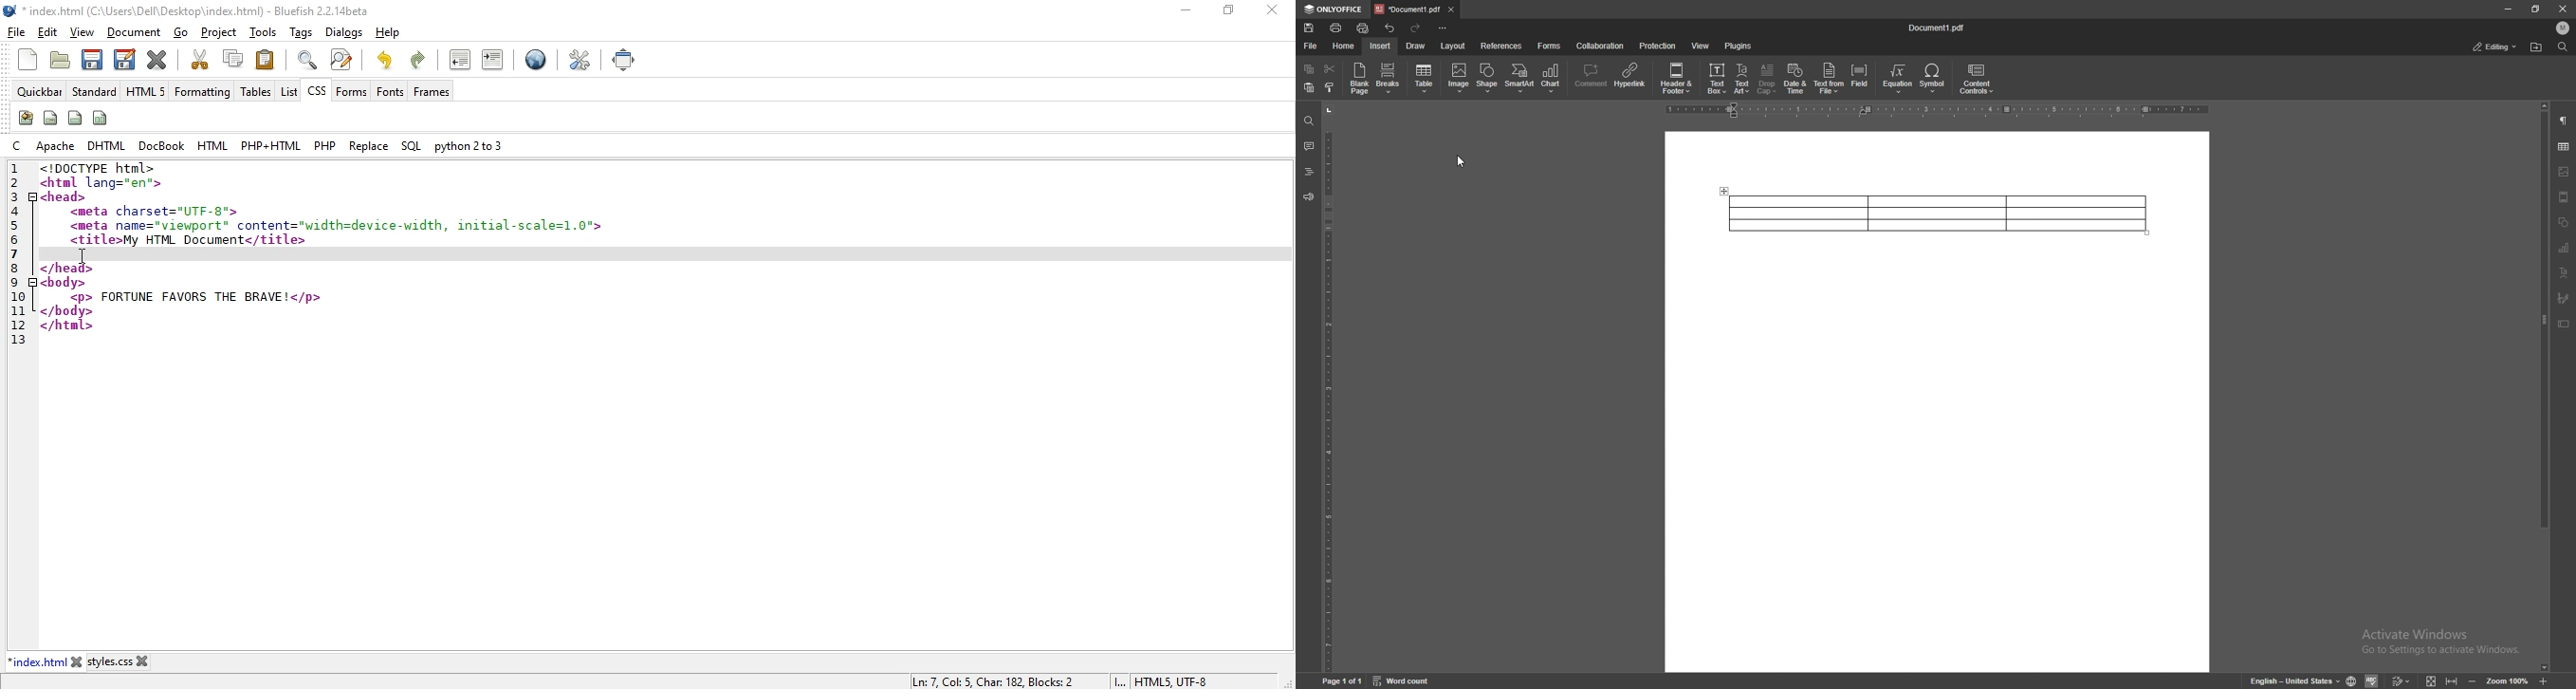  What do you see at coordinates (1861, 79) in the screenshot?
I see `field` at bounding box center [1861, 79].